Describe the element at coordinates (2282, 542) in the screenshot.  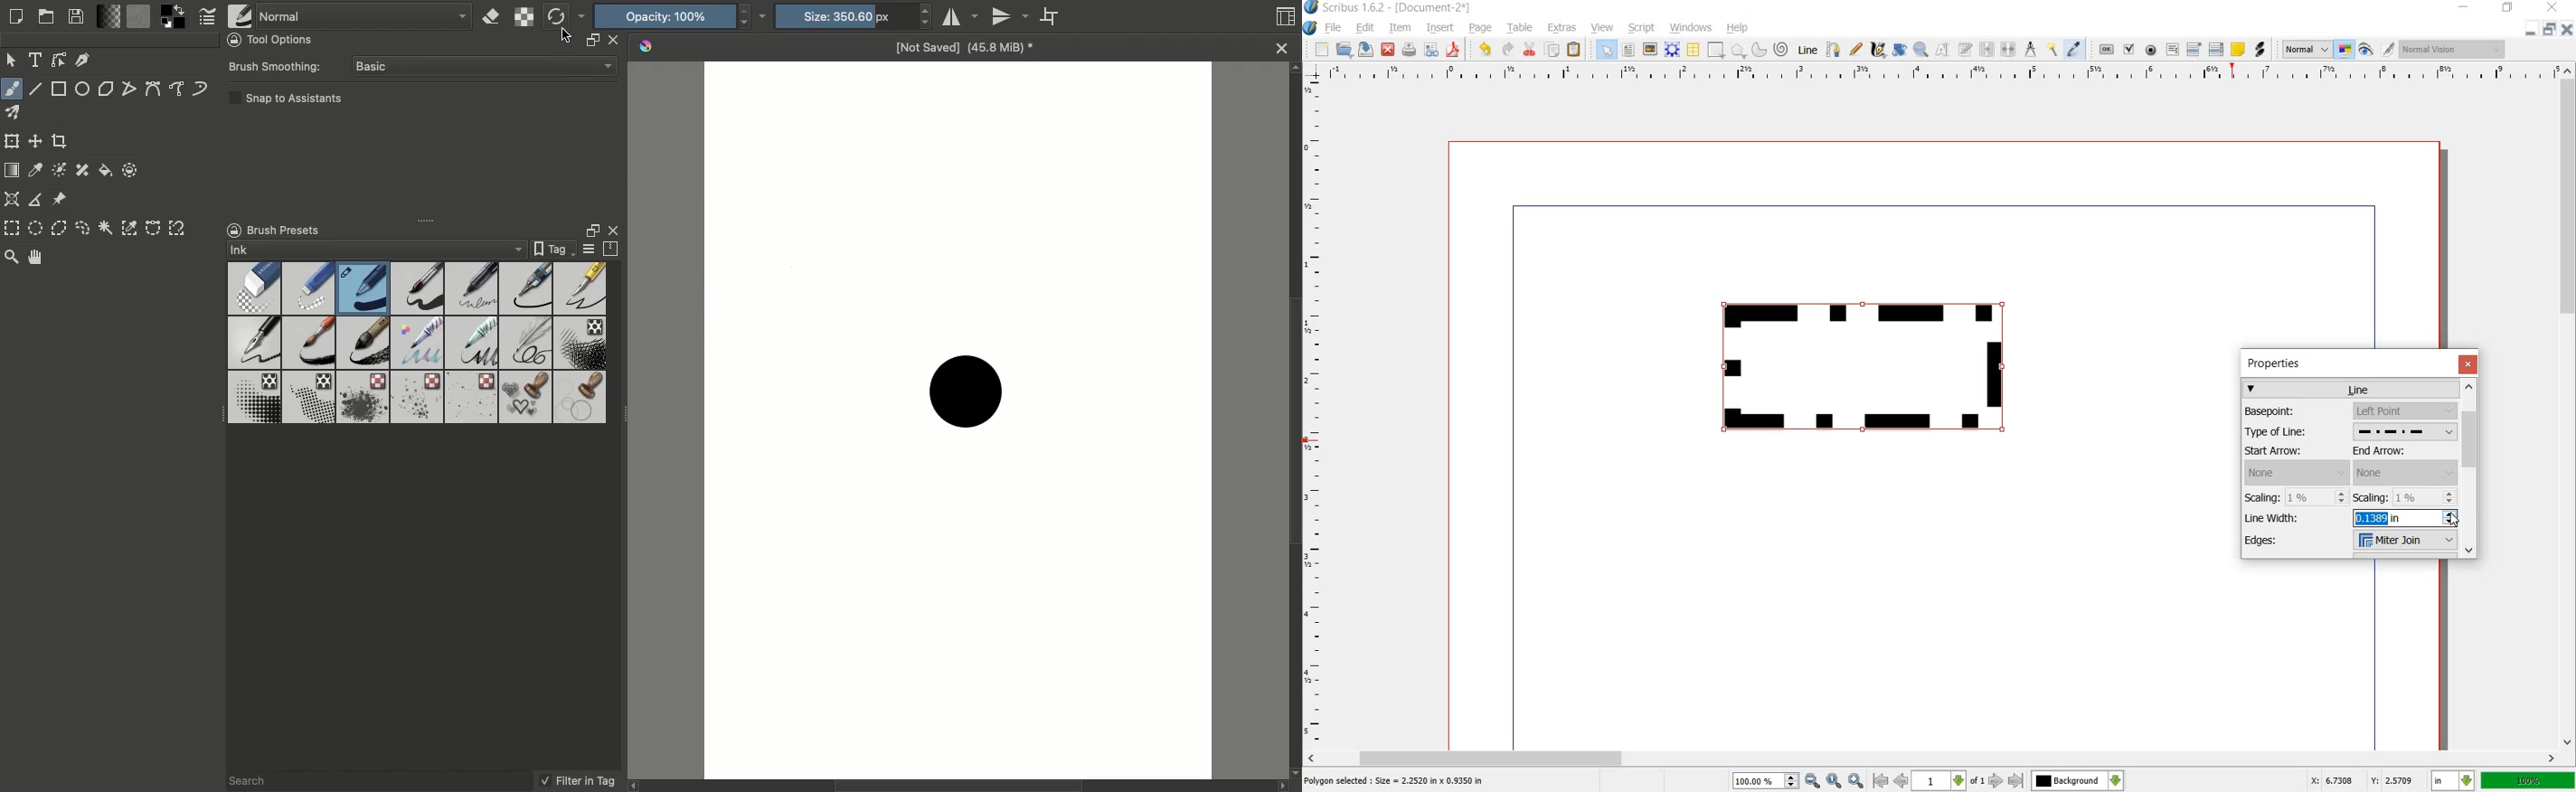
I see `Edges:` at that location.